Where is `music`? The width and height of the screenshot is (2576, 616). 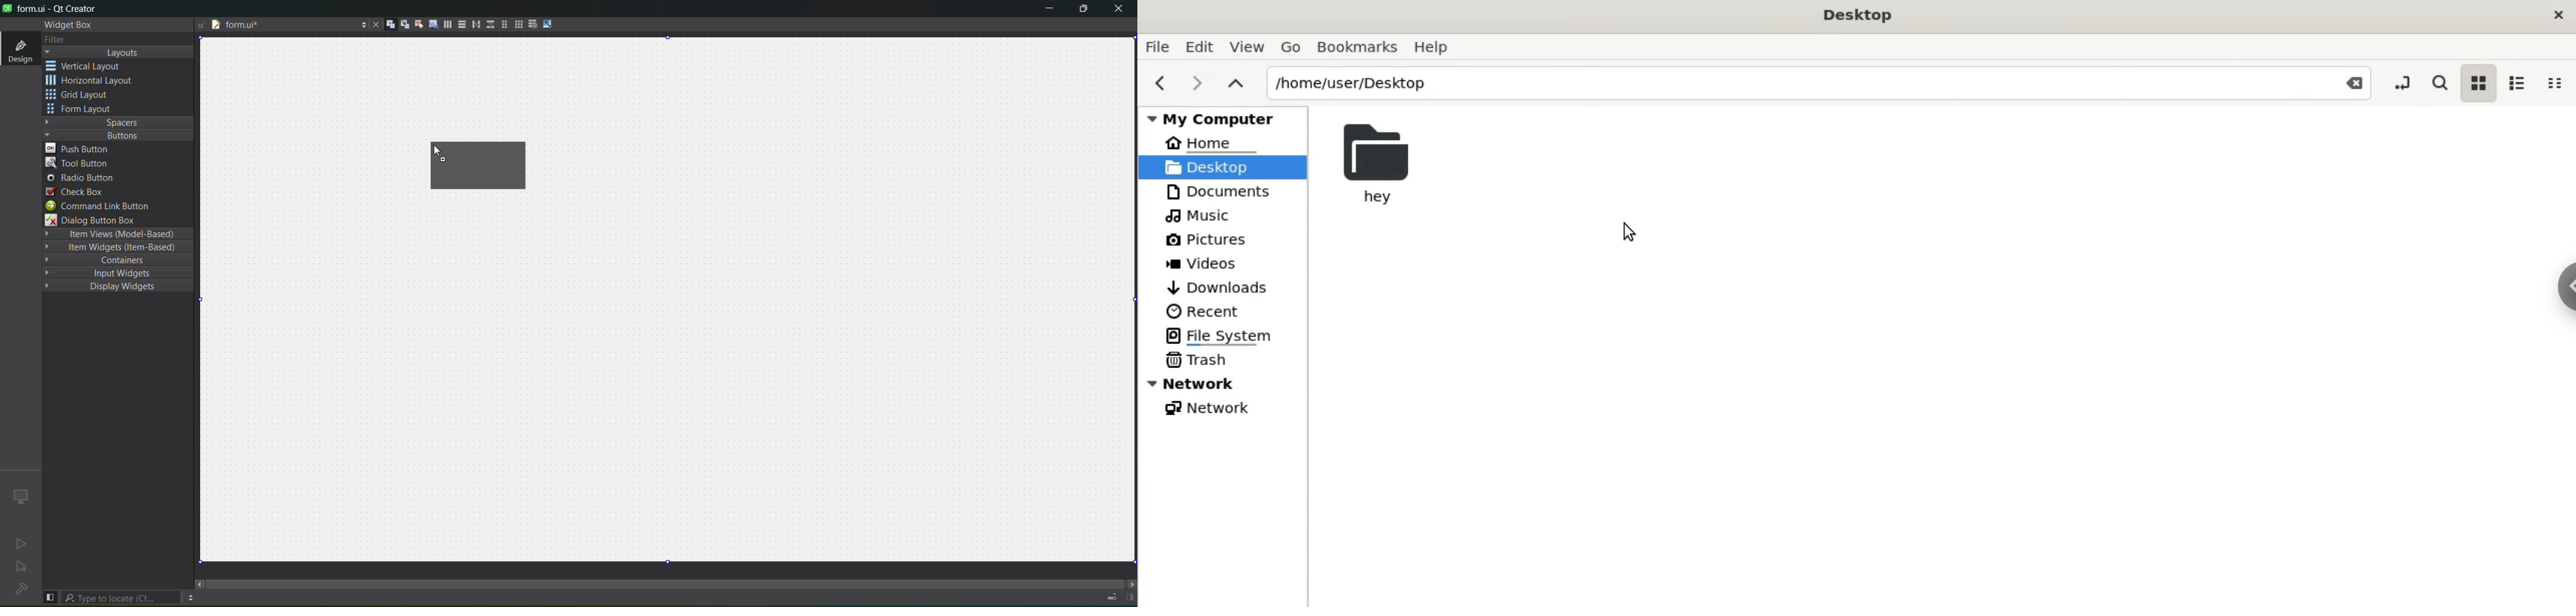
music is located at coordinates (1197, 216).